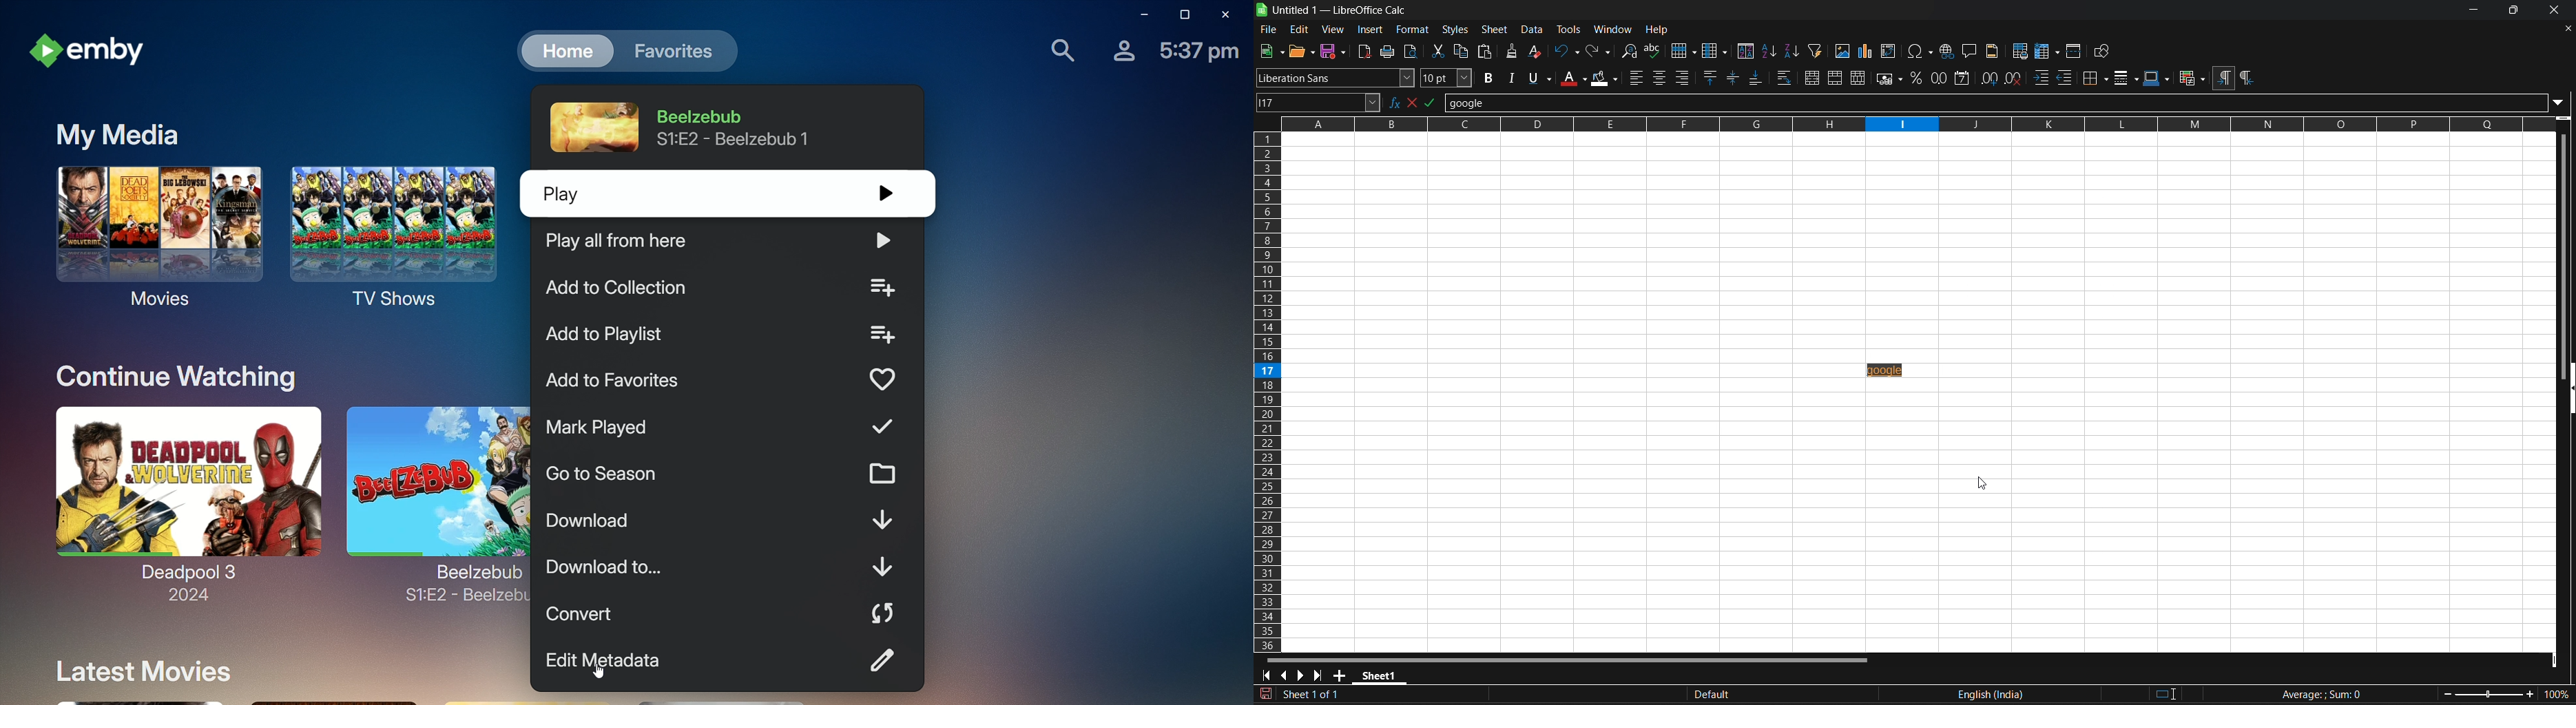 Image resolution: width=2576 pixels, height=728 pixels. I want to click on insert comment, so click(1971, 50).